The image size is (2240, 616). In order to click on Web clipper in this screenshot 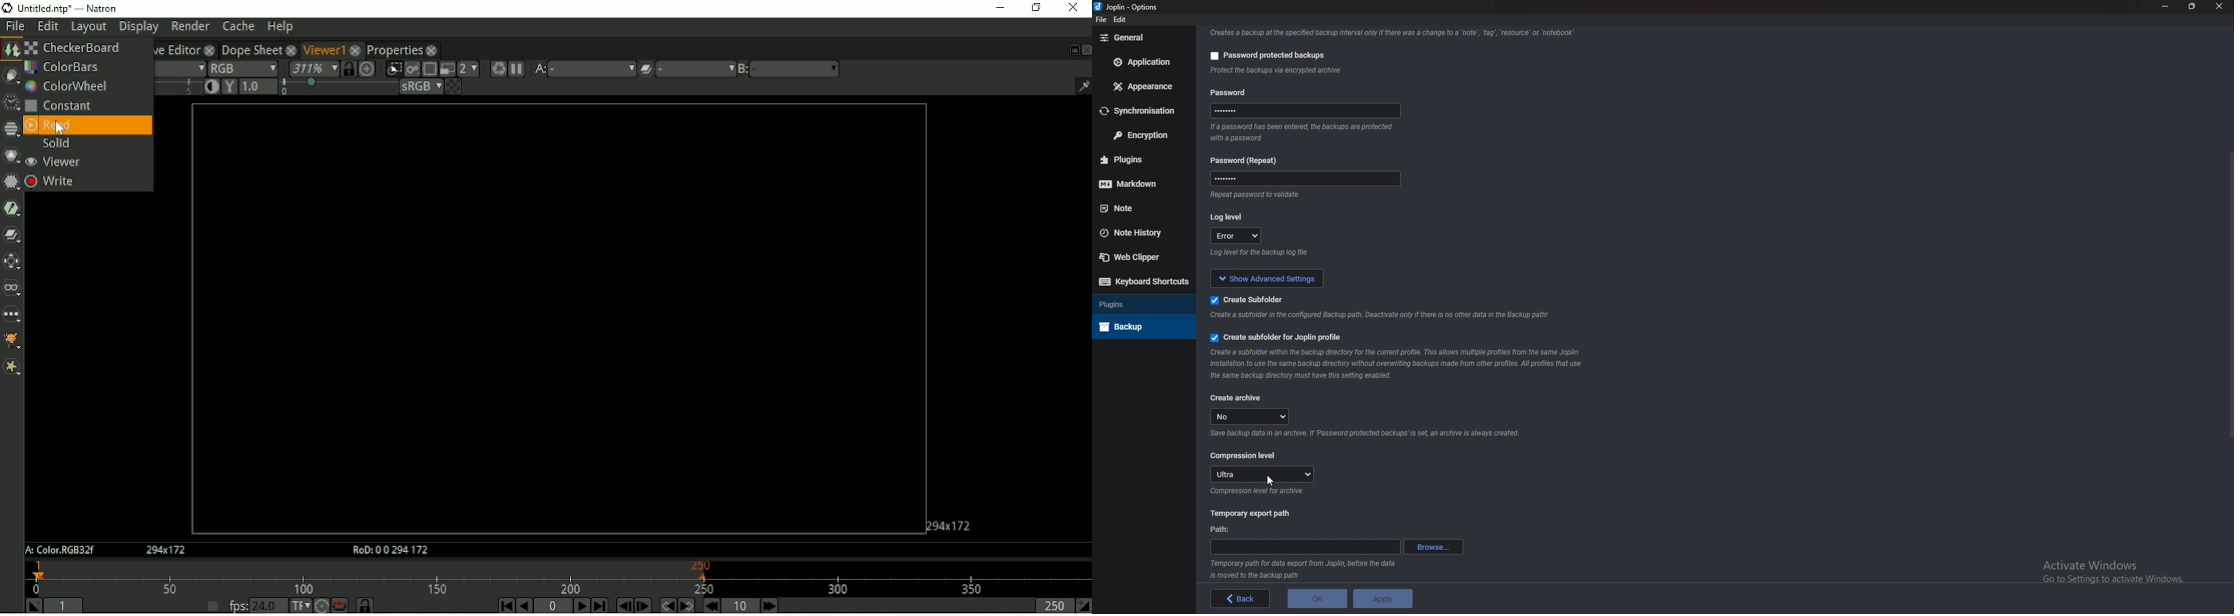, I will do `click(1137, 256)`.